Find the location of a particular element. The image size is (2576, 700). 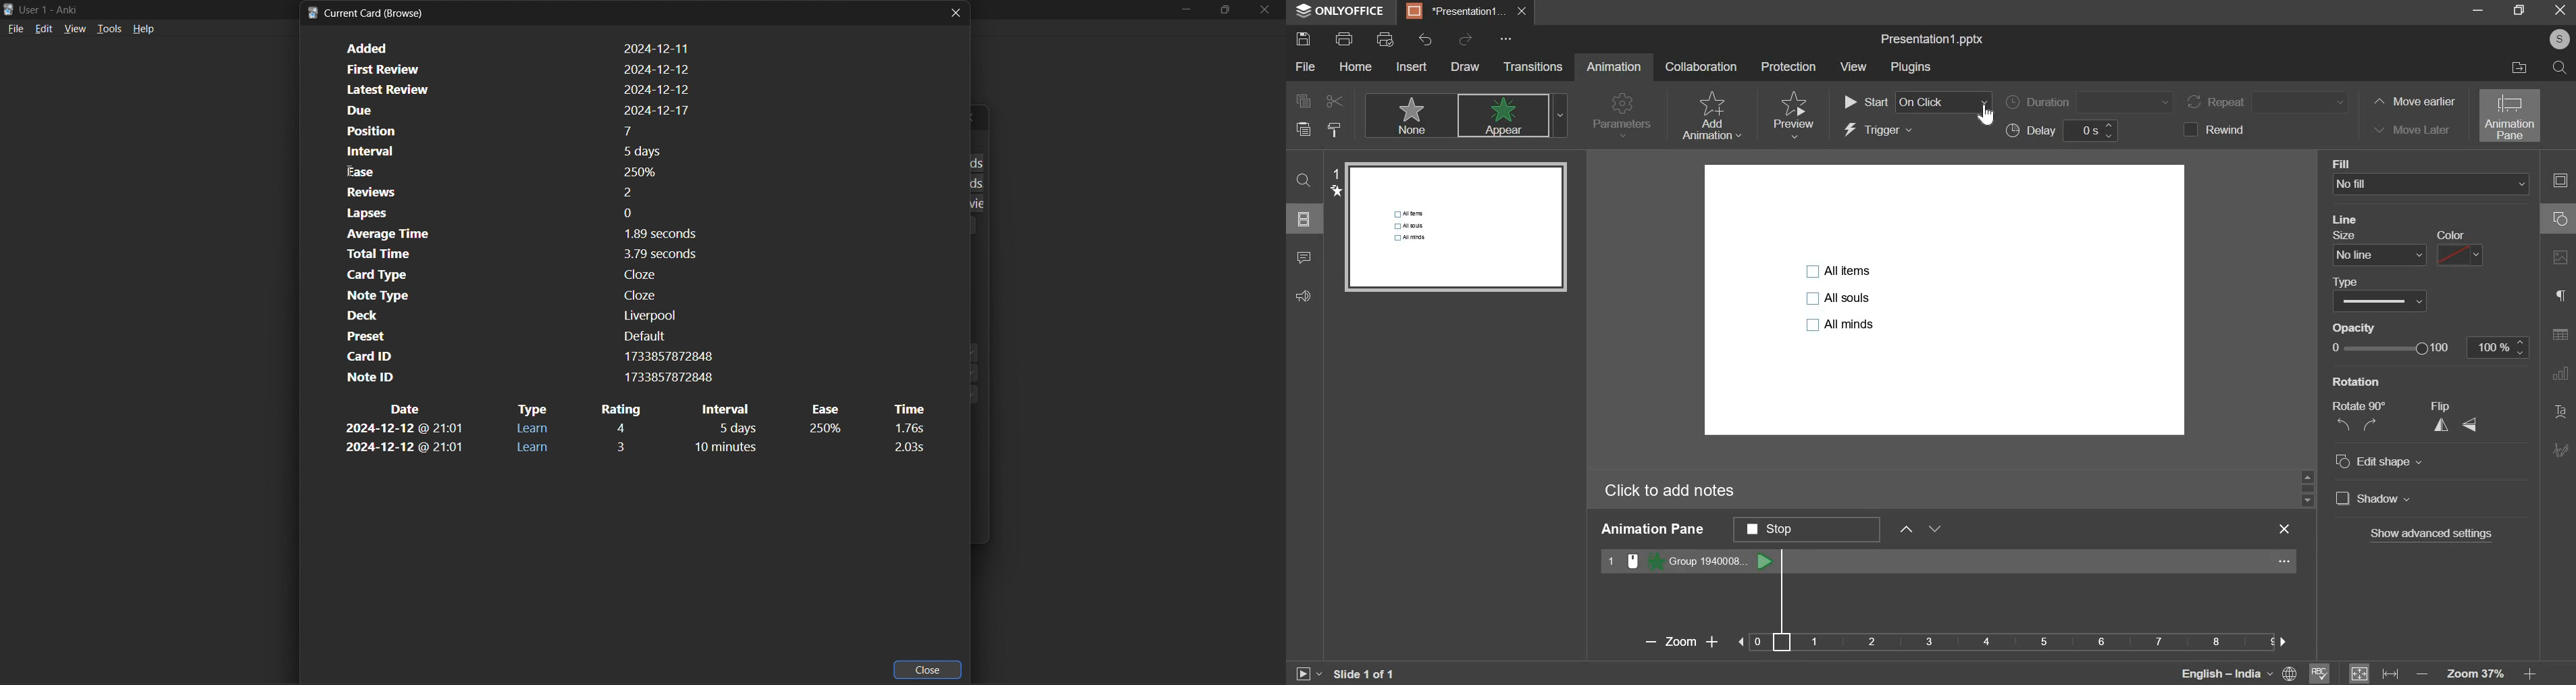

interval is located at coordinates (732, 409).